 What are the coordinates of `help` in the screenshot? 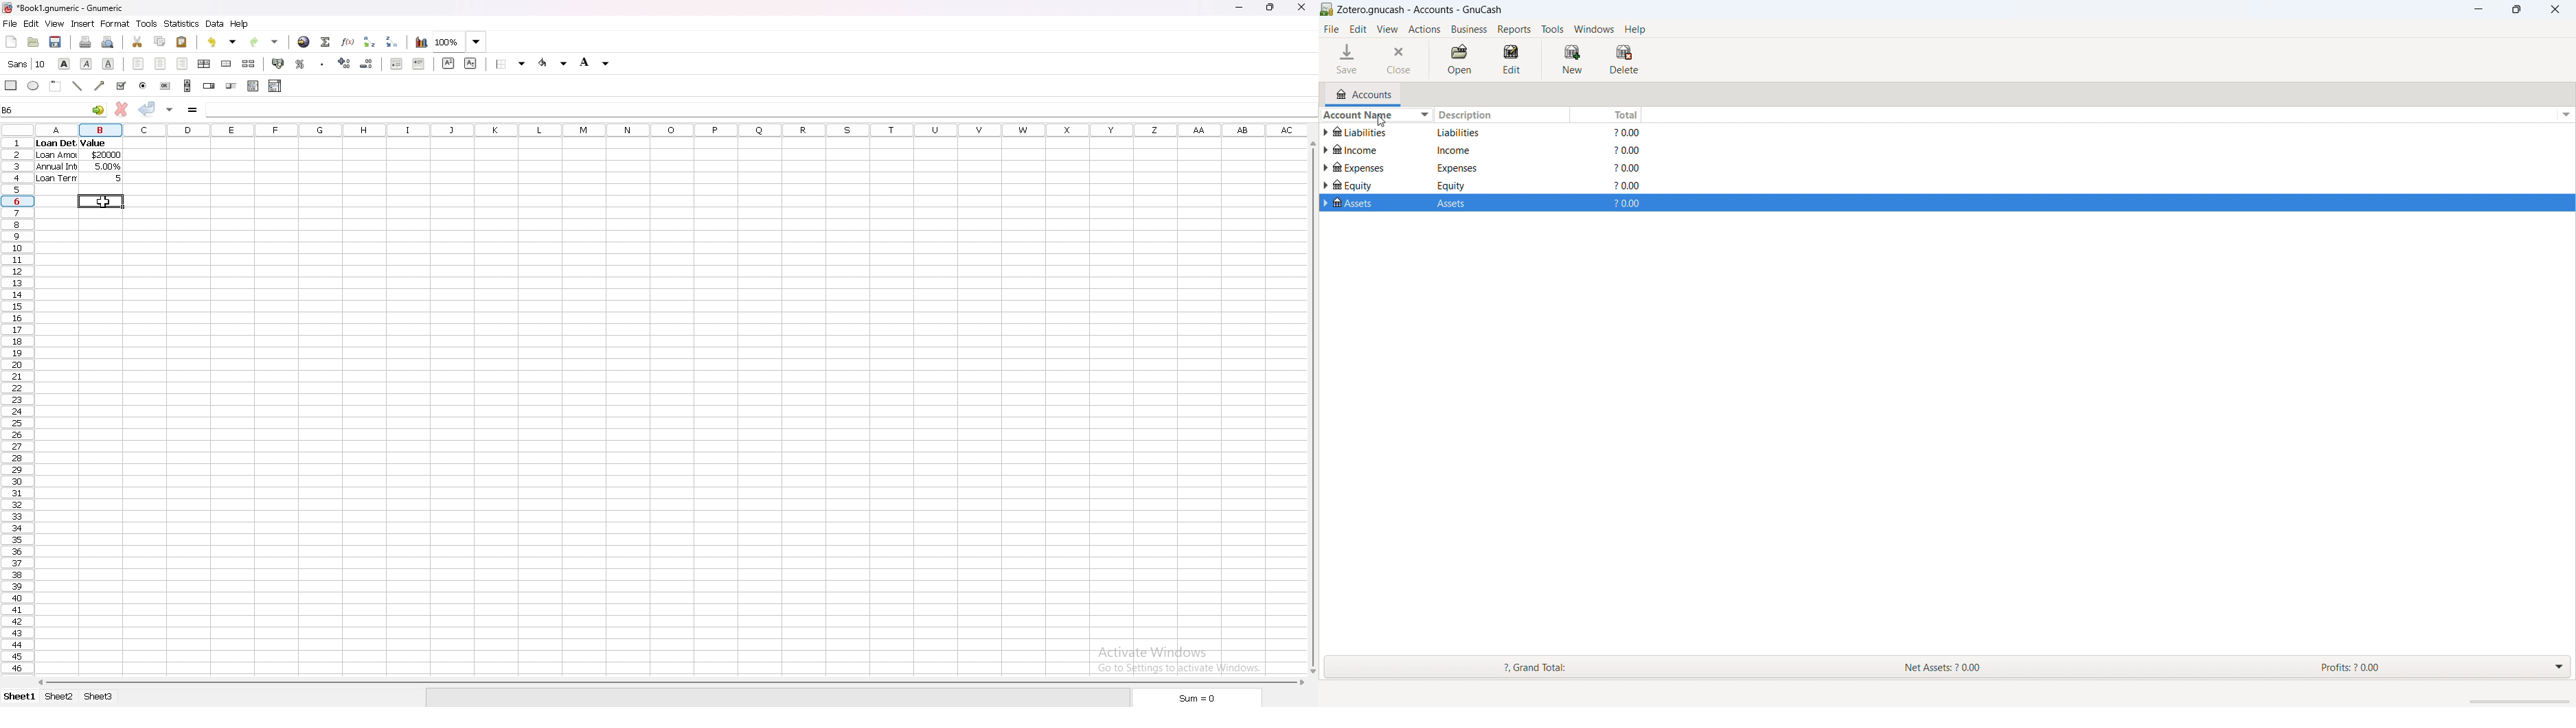 It's located at (1636, 29).